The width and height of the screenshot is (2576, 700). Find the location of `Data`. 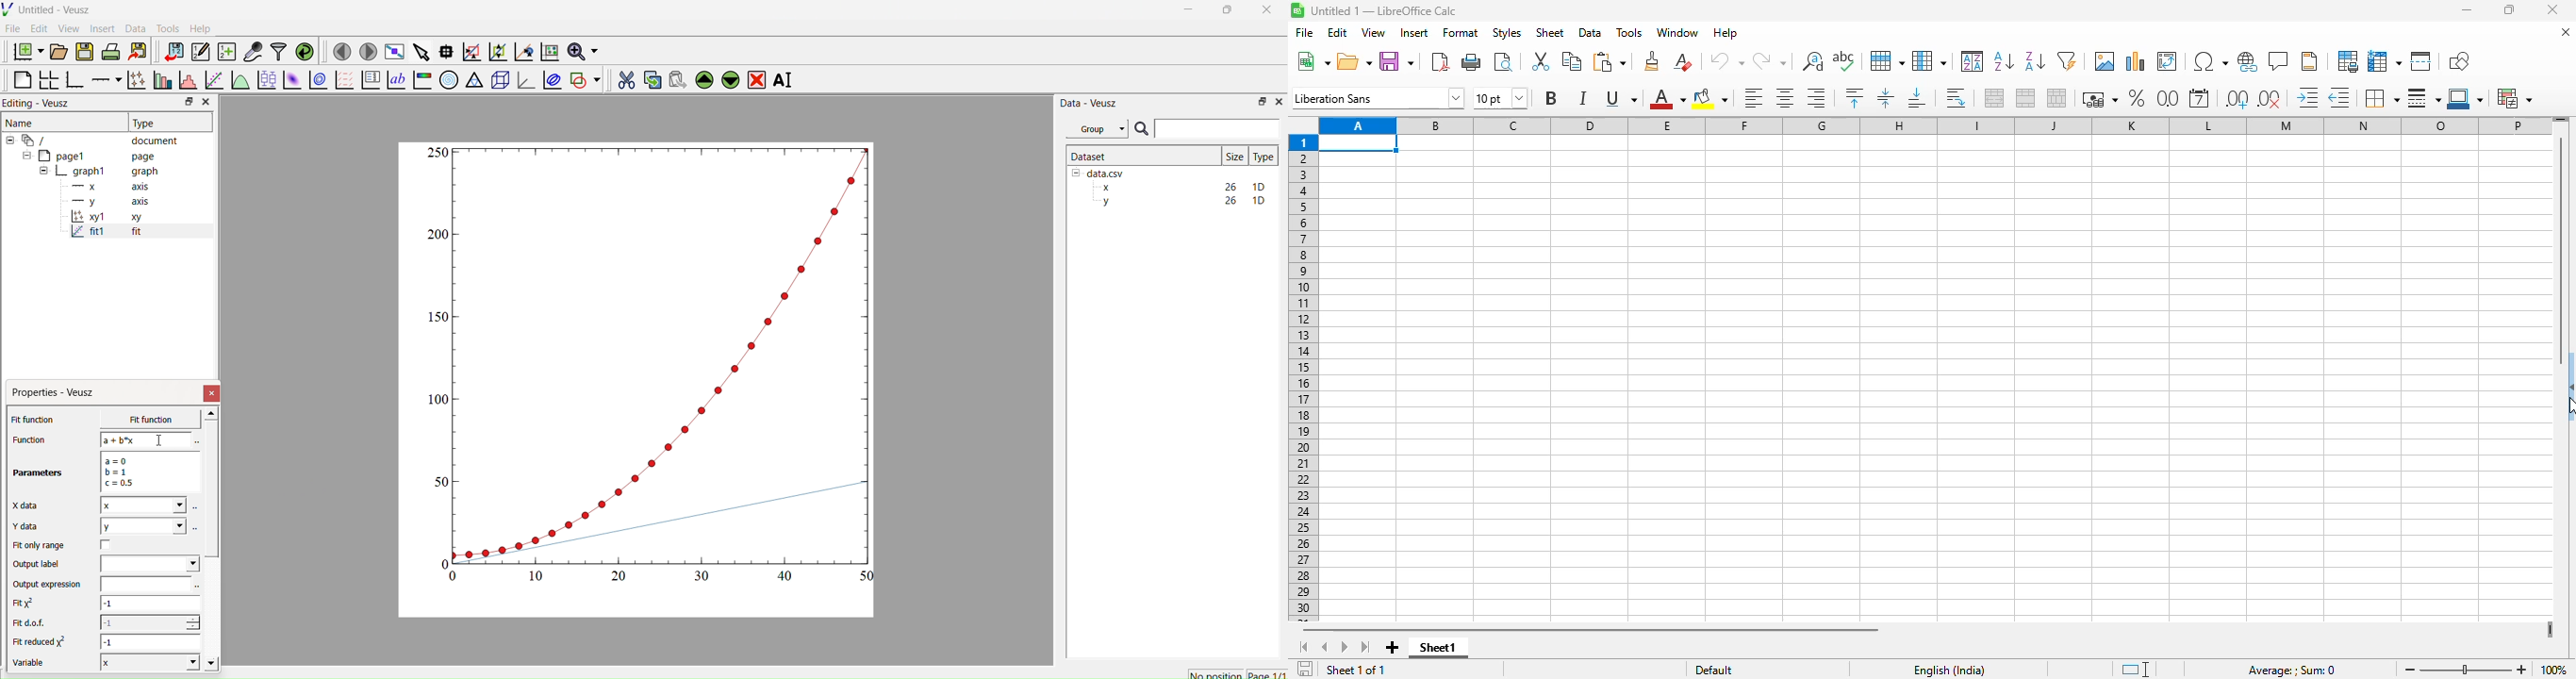

Data is located at coordinates (135, 29).